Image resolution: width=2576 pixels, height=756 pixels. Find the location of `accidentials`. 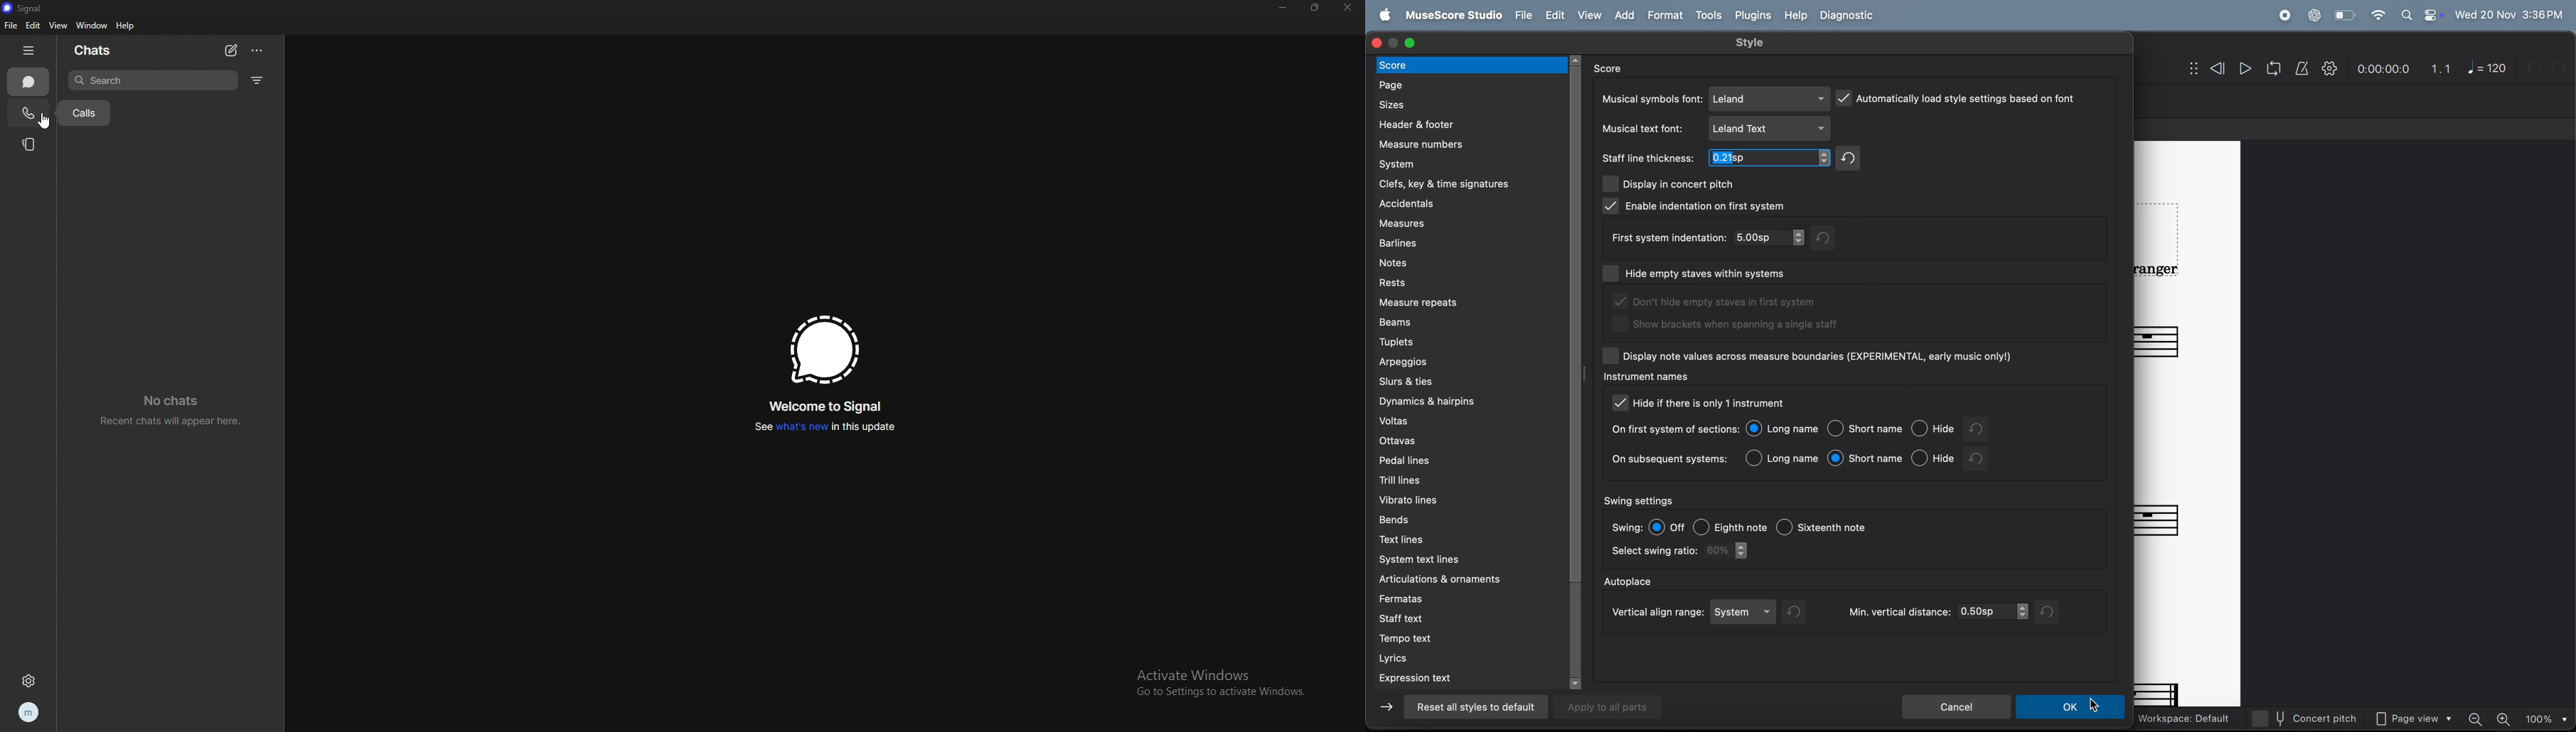

accidentials is located at coordinates (1461, 203).